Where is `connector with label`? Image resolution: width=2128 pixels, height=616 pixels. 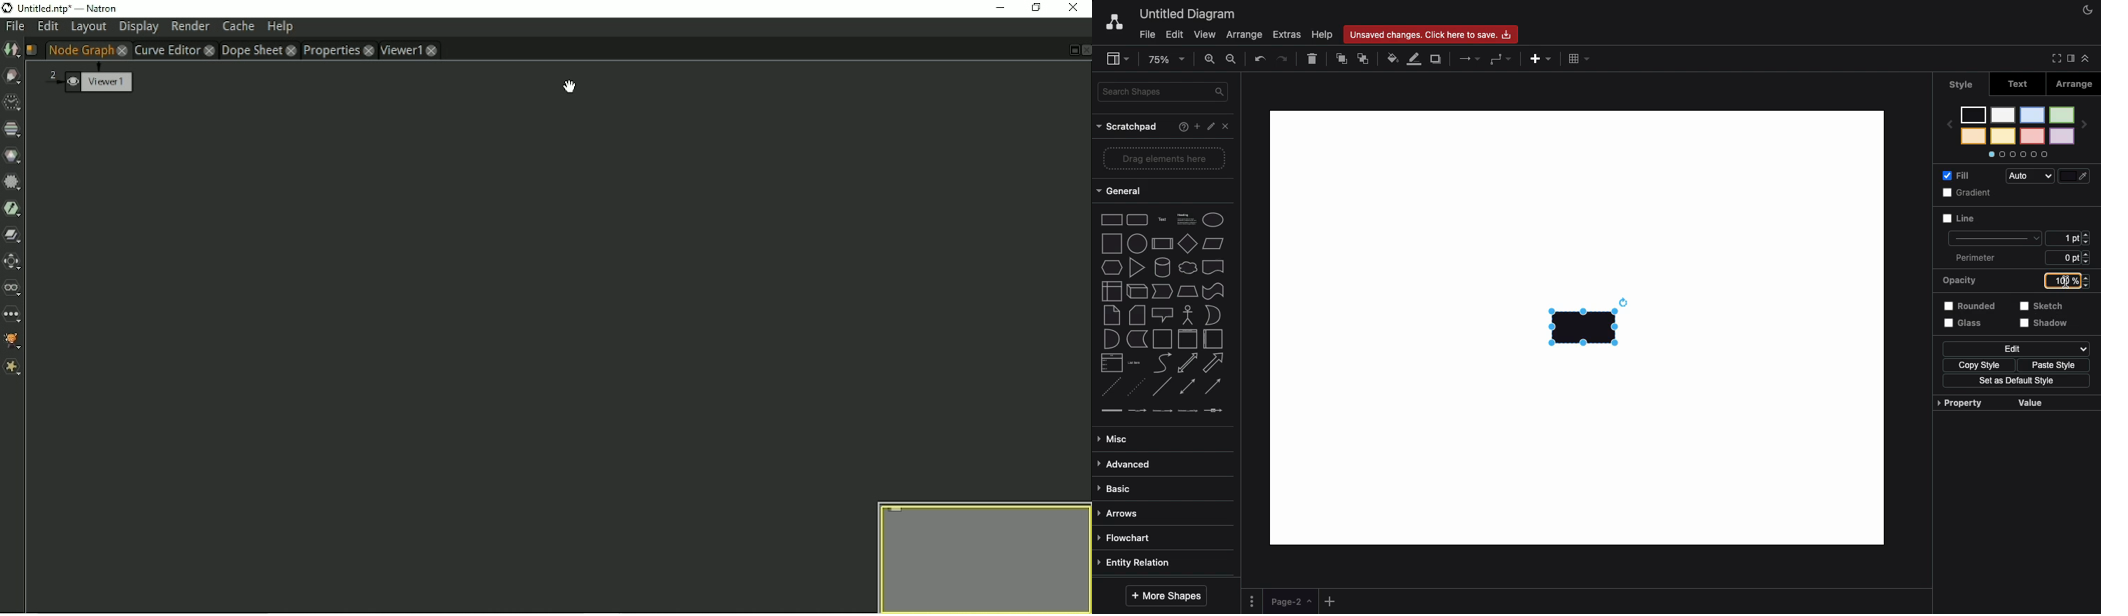
connector with label is located at coordinates (1138, 410).